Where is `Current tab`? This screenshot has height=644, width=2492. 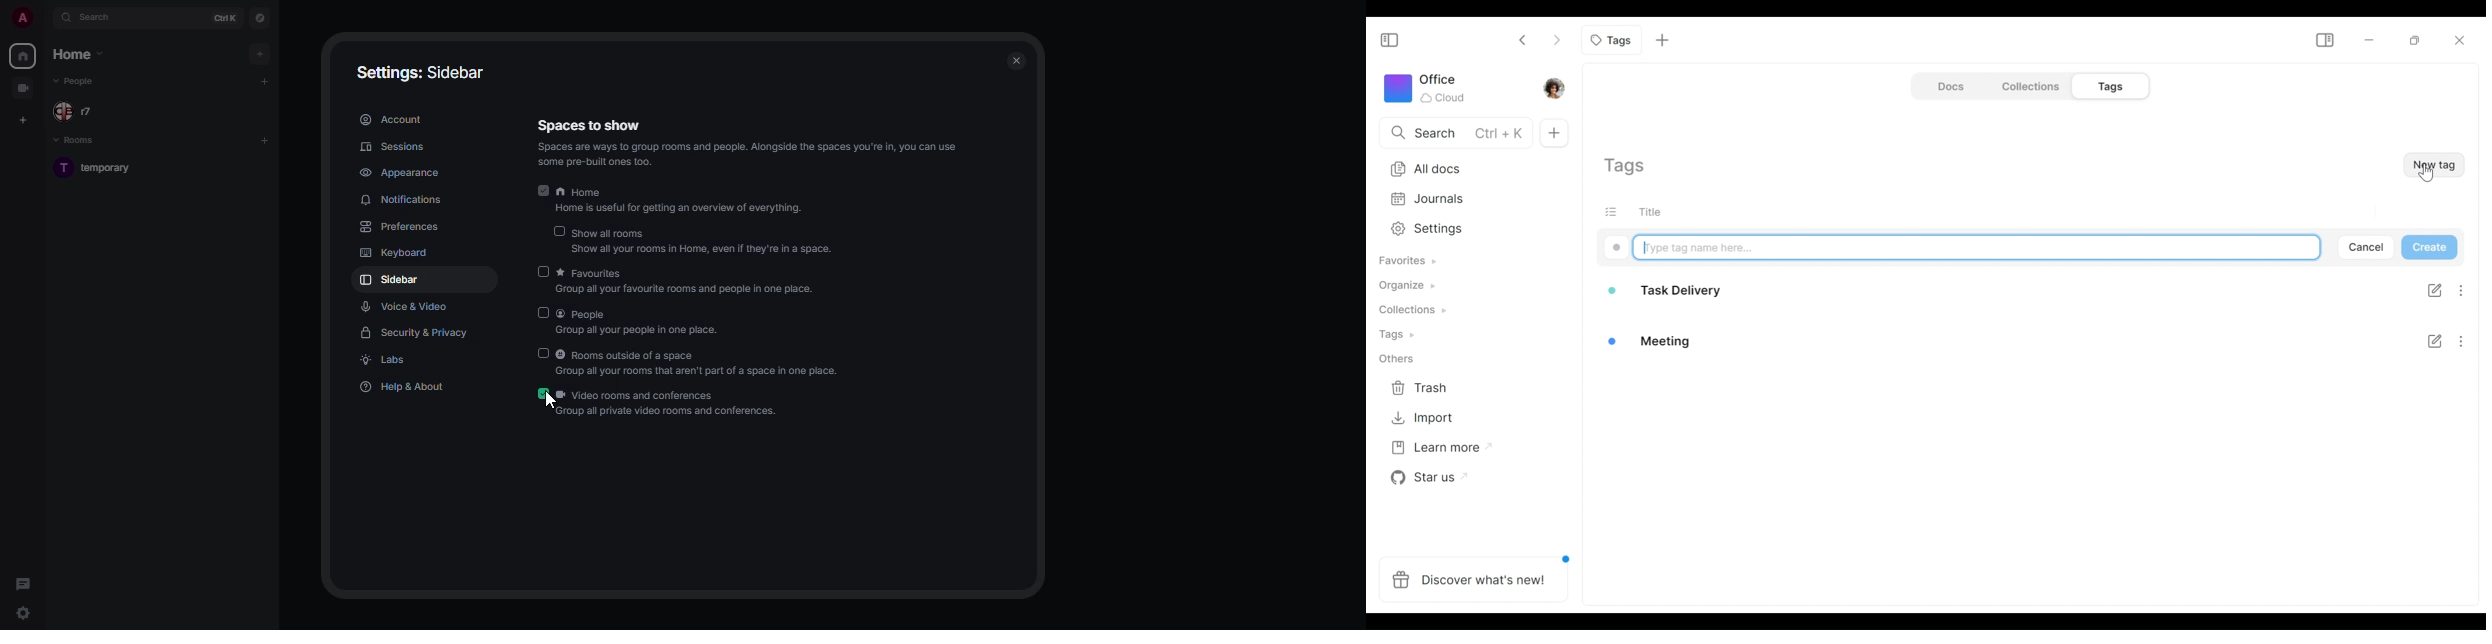 Current tab is located at coordinates (1612, 40).